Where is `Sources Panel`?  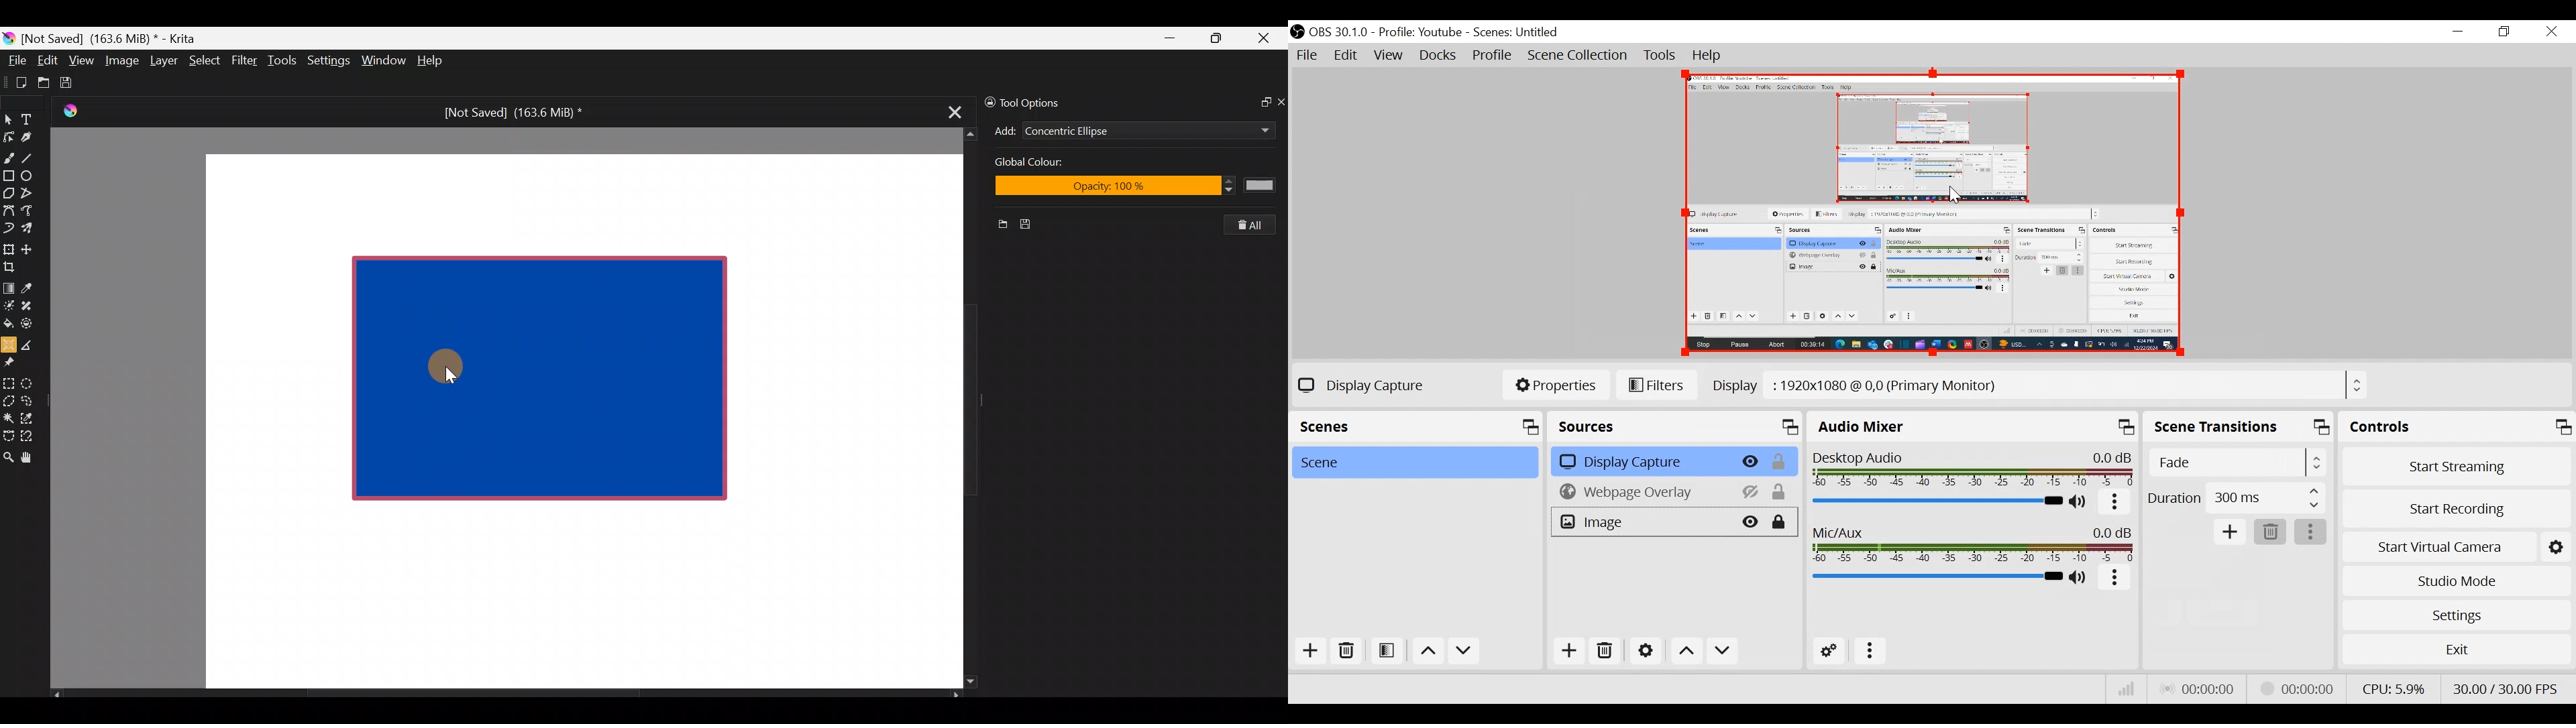
Sources Panel is located at coordinates (1676, 426).